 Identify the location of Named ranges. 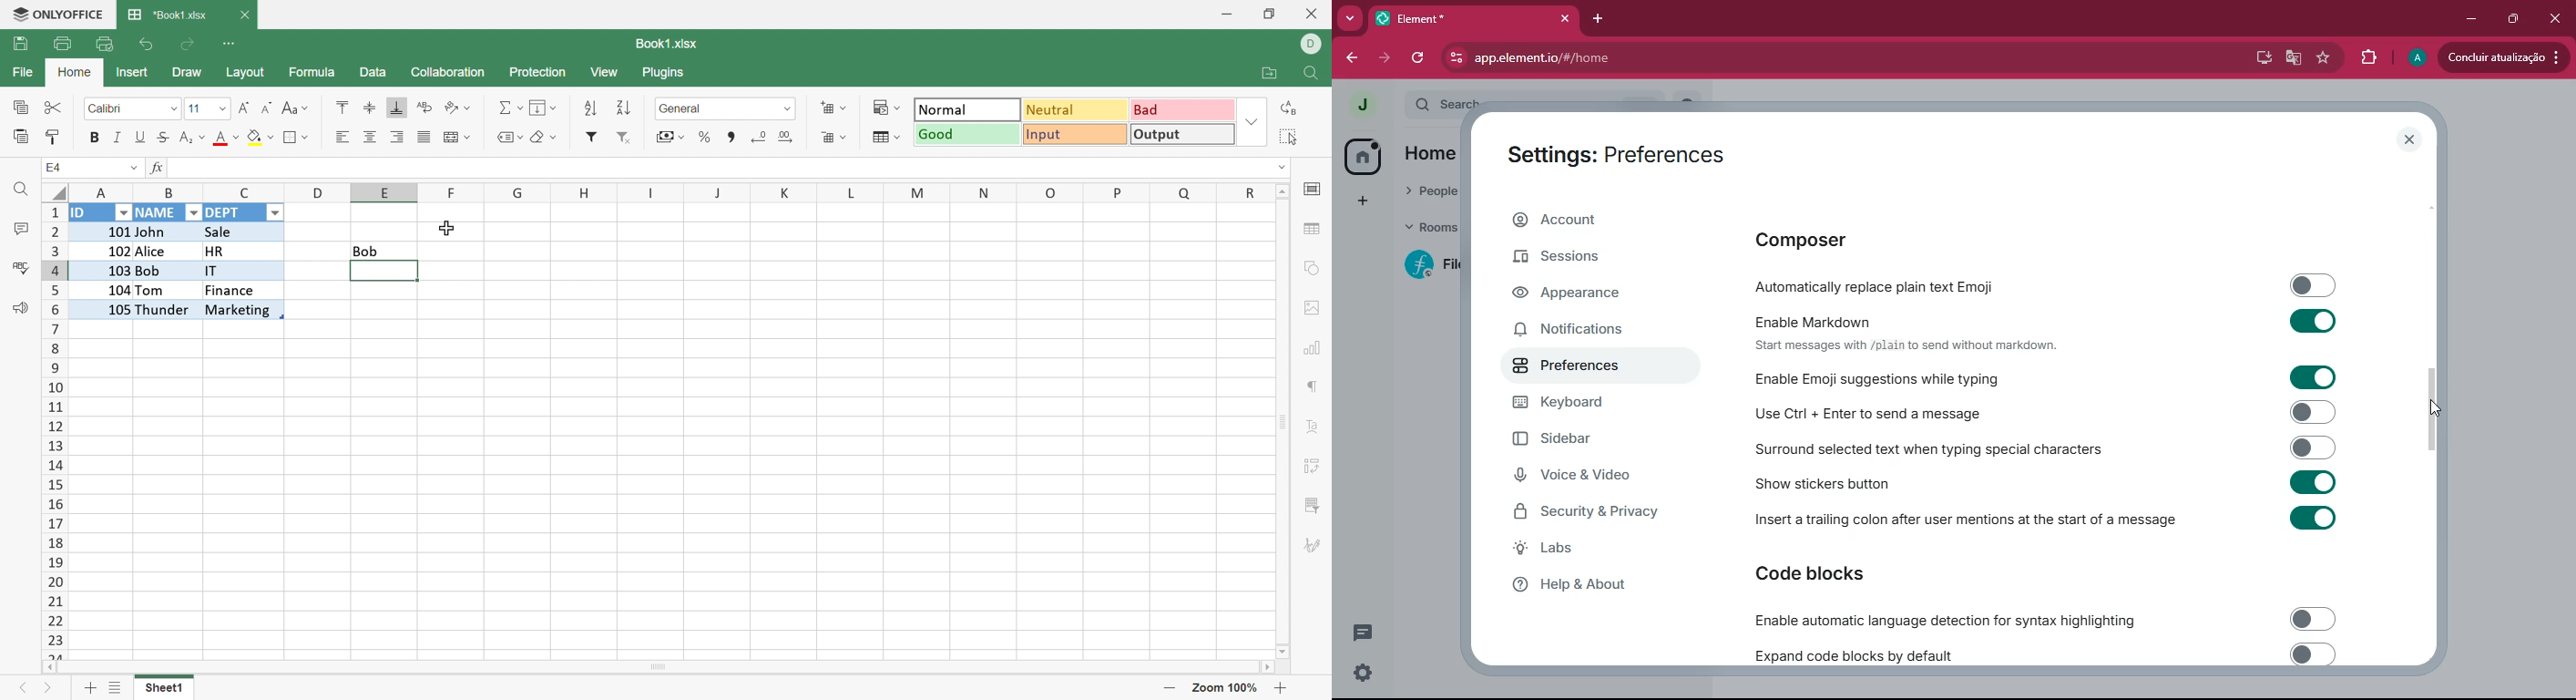
(507, 138).